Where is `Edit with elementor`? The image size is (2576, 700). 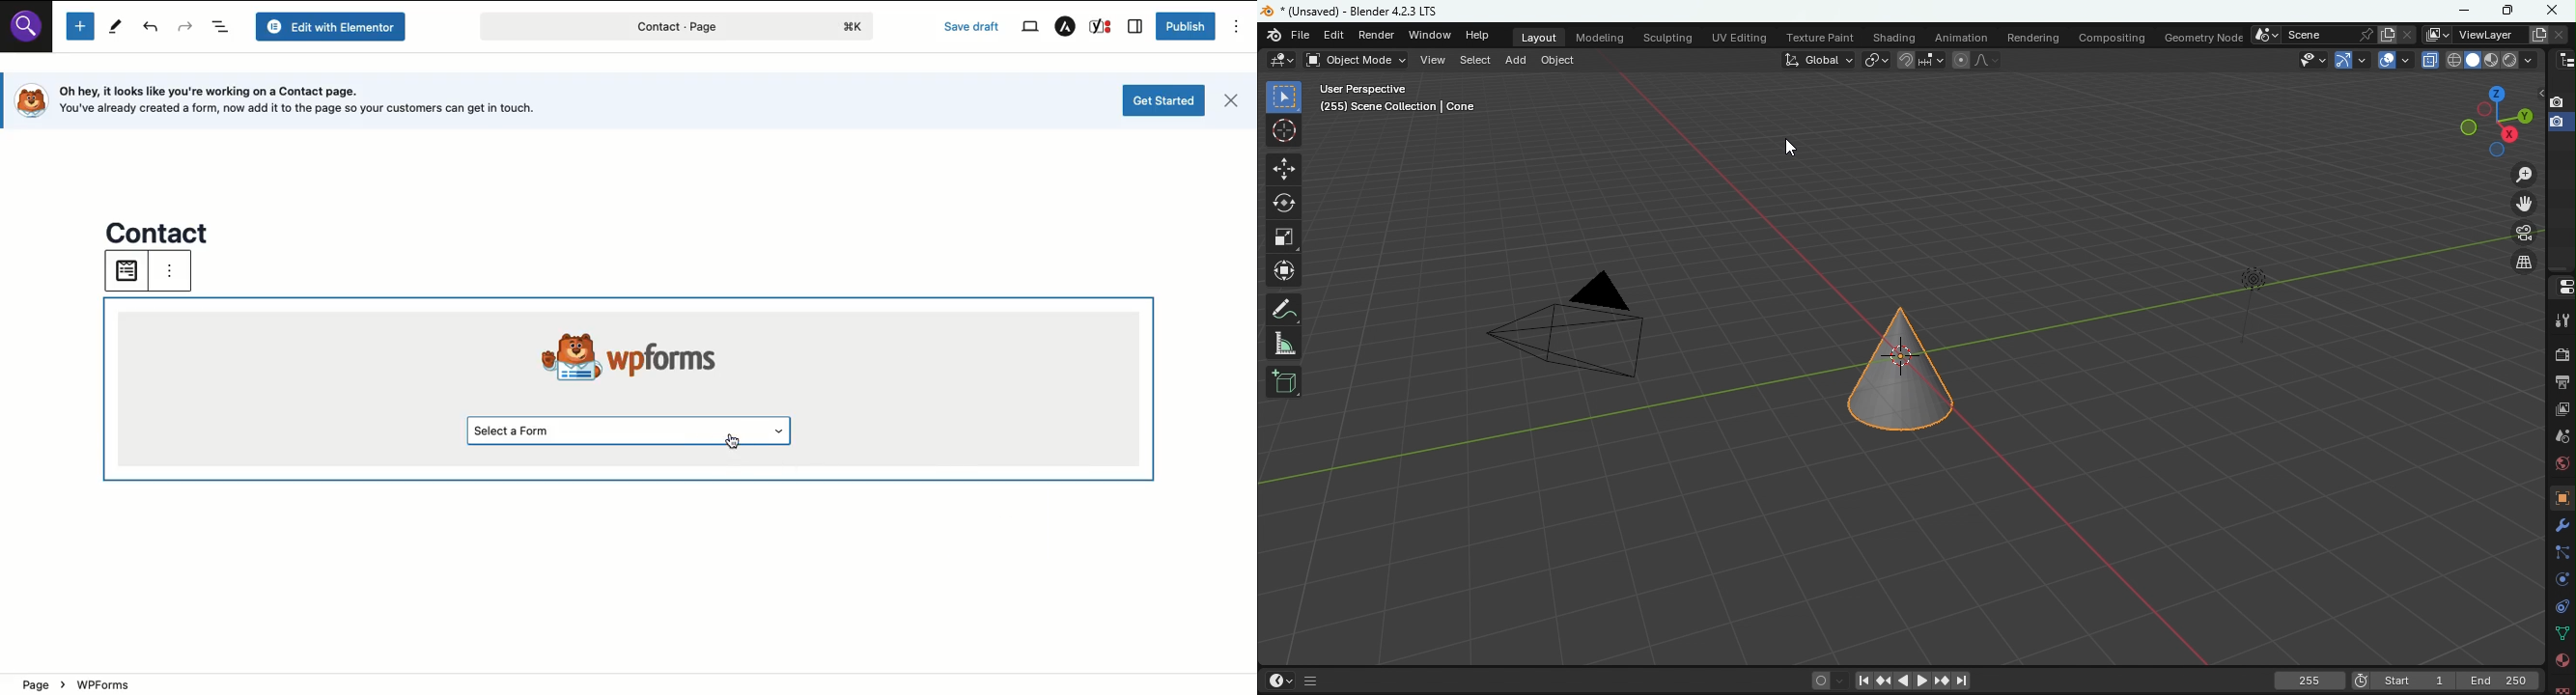 Edit with elementor is located at coordinates (334, 26).